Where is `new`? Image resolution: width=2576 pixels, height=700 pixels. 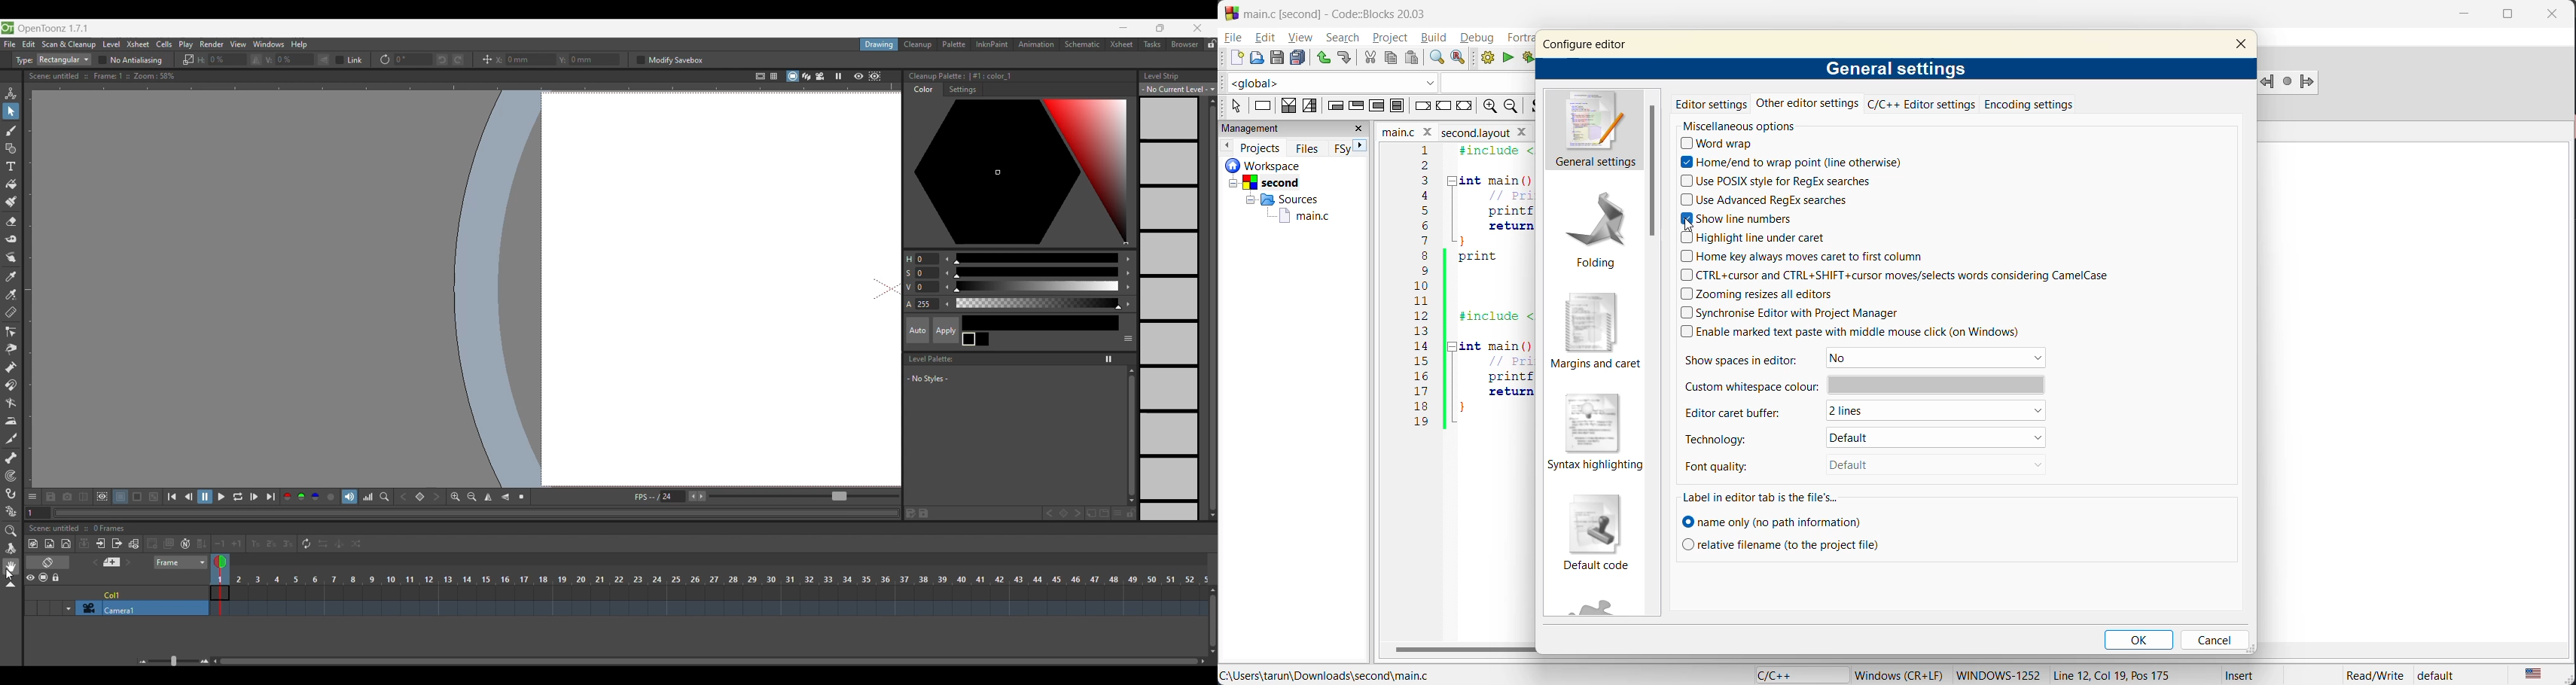 new is located at coordinates (1232, 58).